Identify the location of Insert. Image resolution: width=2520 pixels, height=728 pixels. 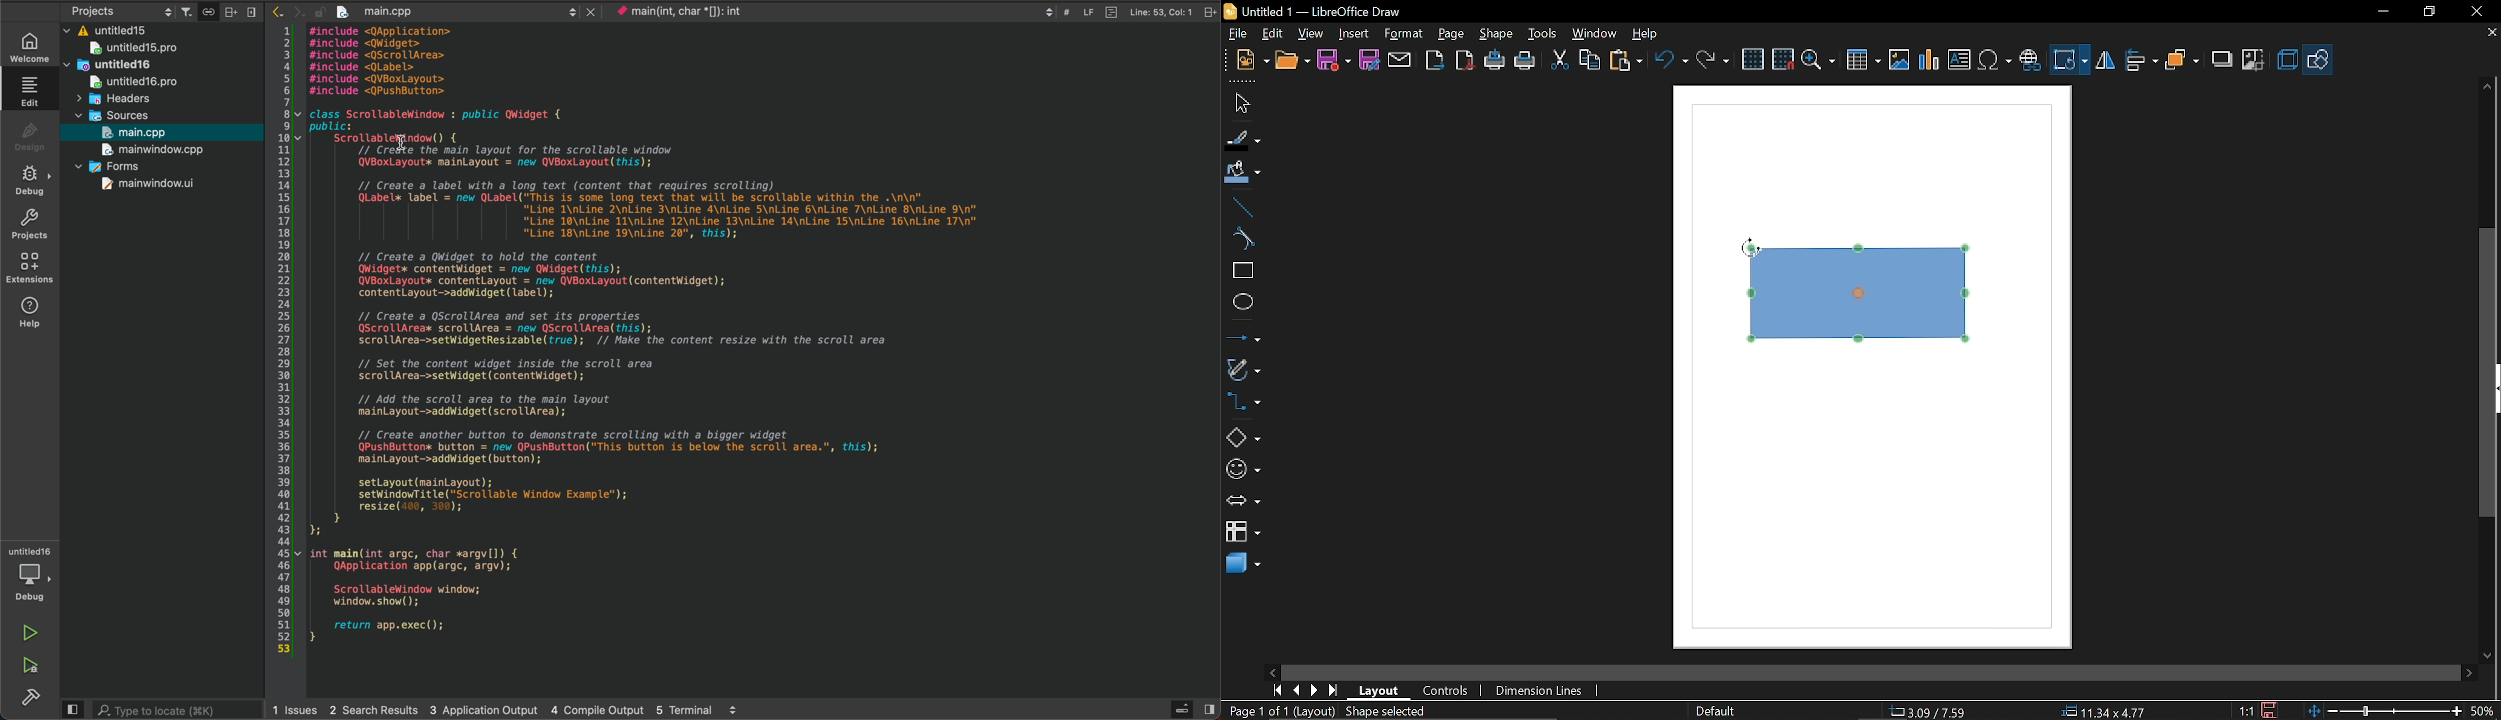
(1355, 33).